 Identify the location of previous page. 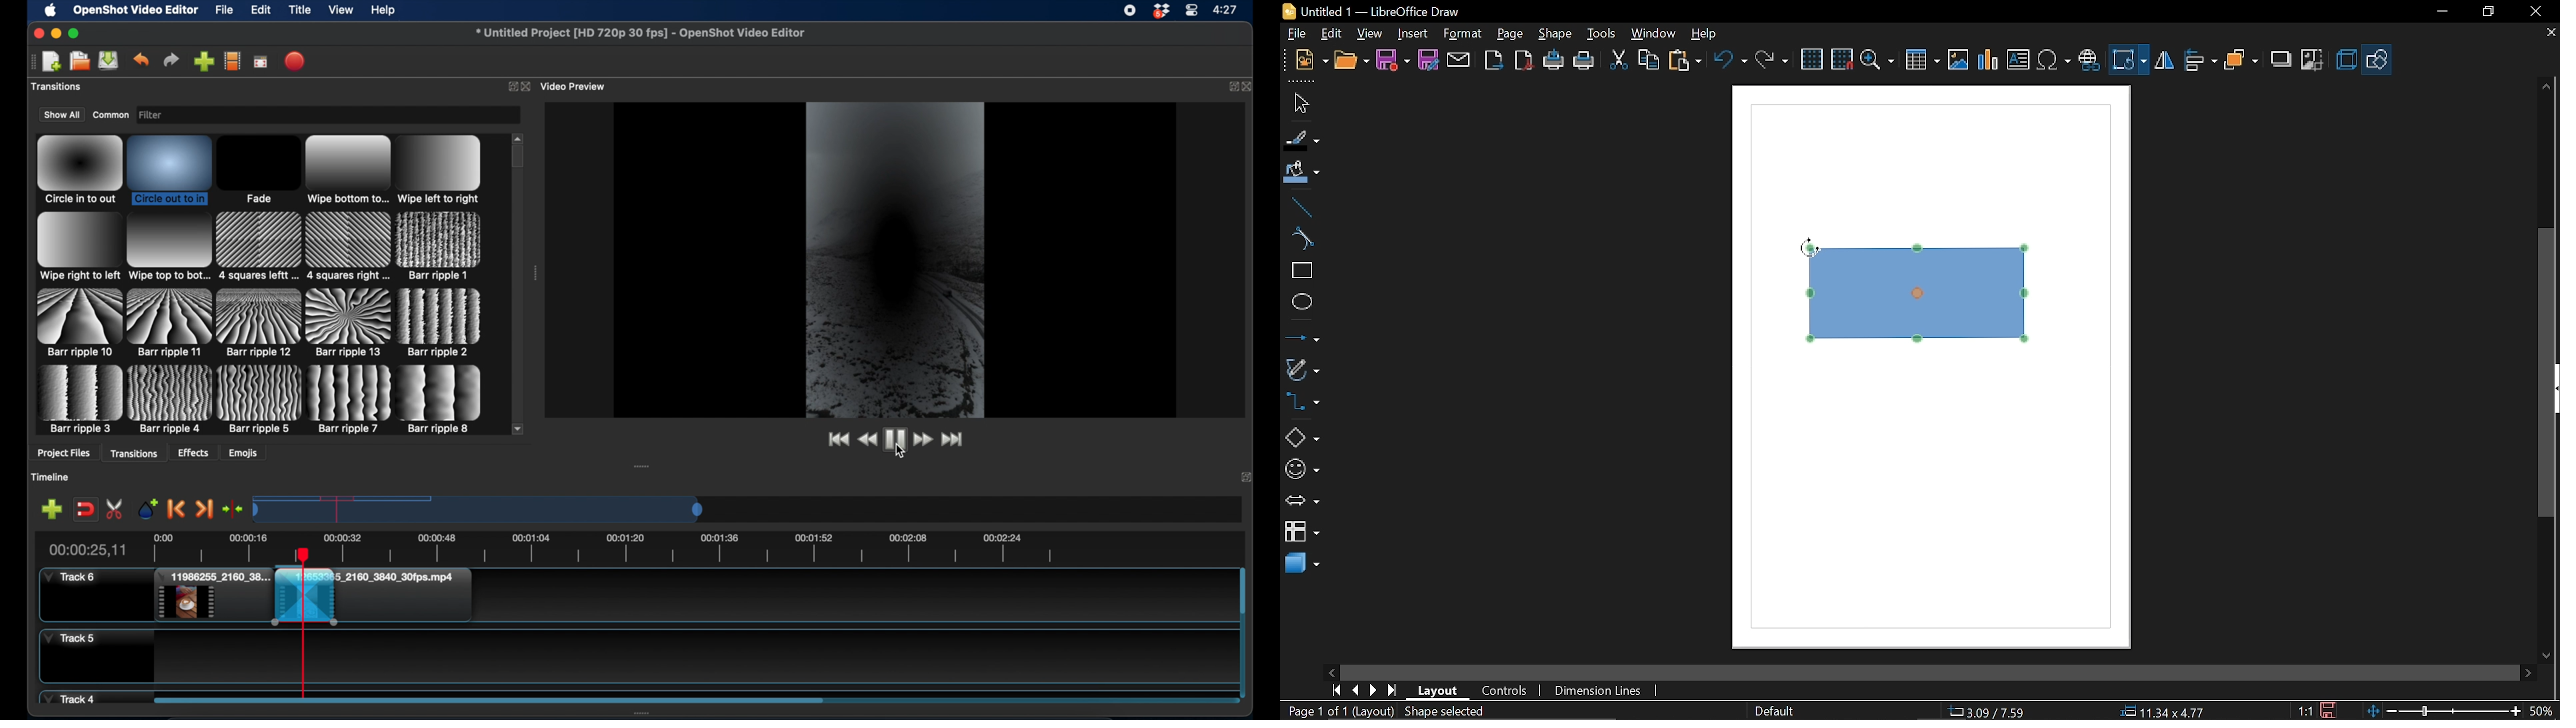
(1355, 690).